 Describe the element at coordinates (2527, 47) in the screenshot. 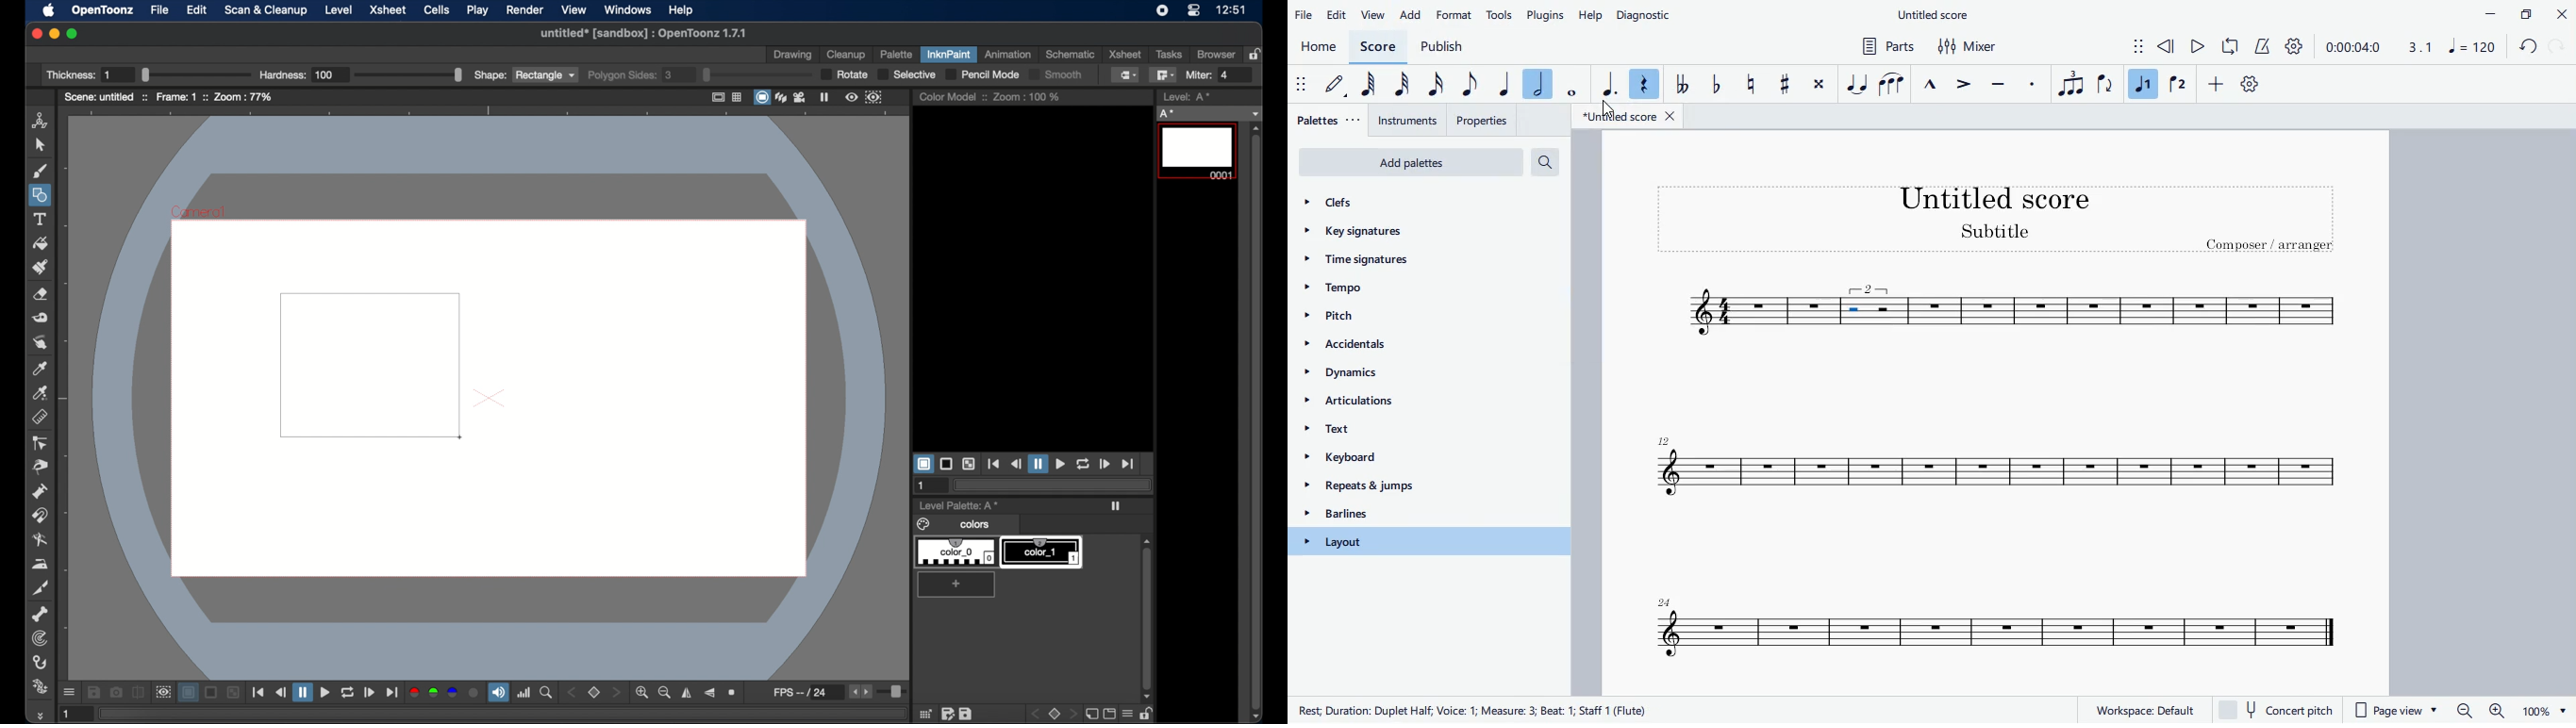

I see `back` at that location.